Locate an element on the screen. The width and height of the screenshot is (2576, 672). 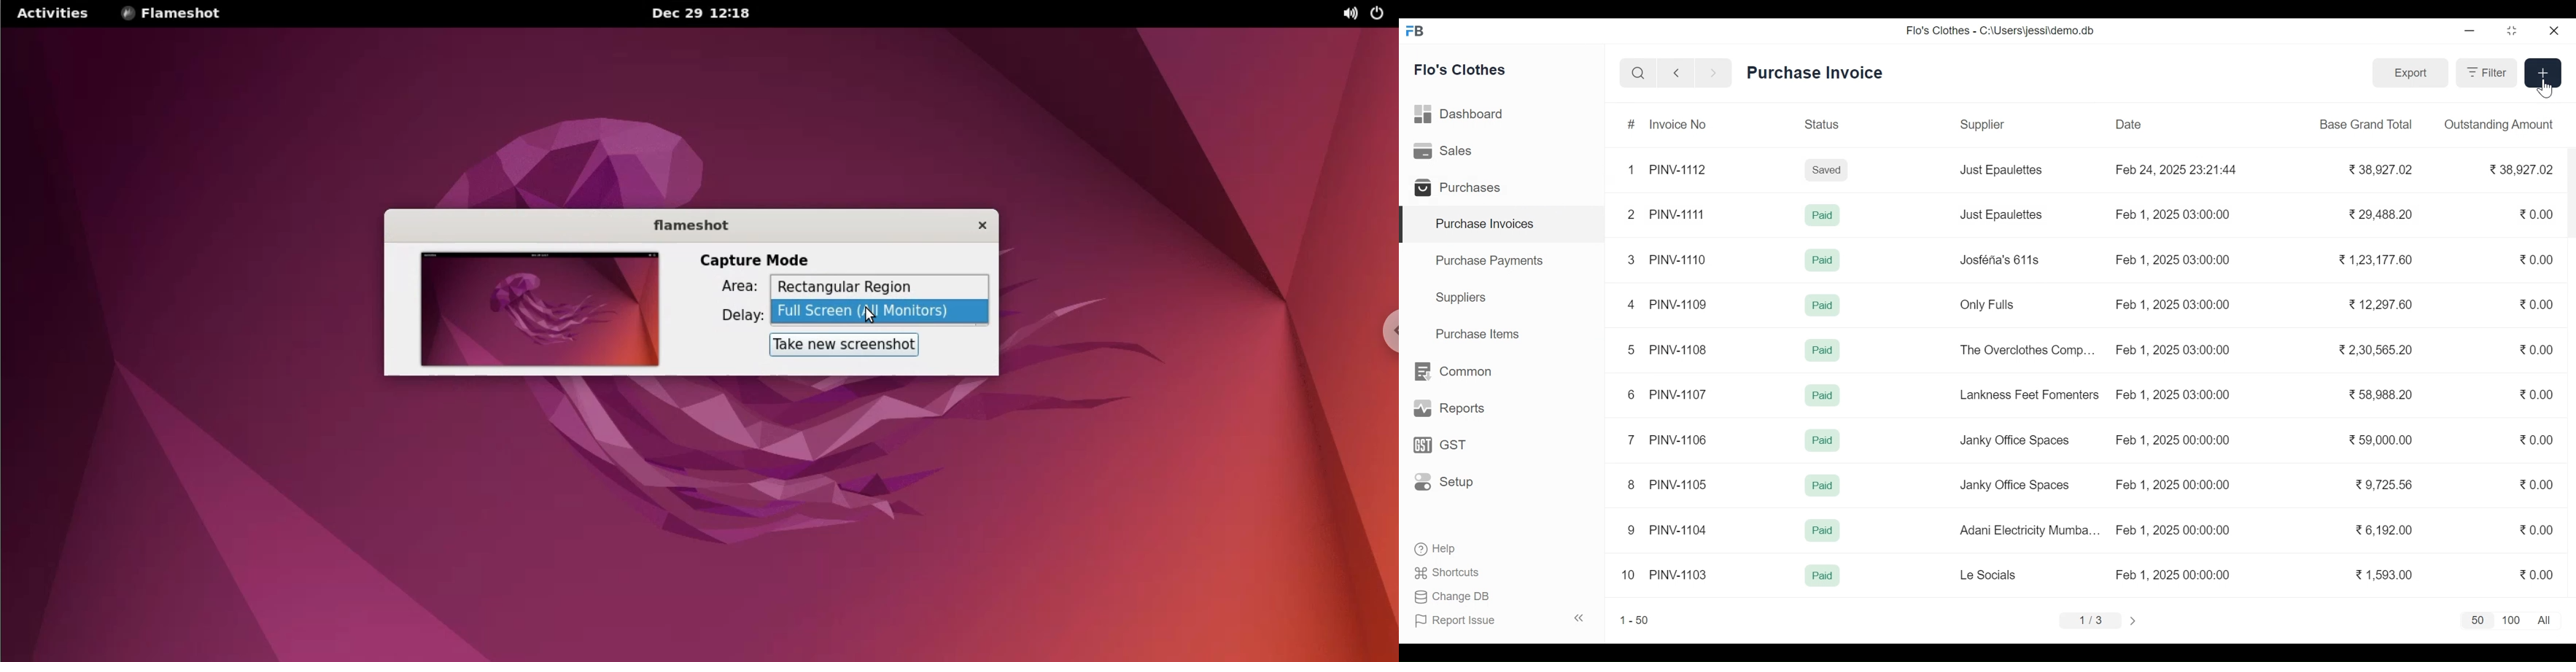
50 is located at coordinates (2479, 621).